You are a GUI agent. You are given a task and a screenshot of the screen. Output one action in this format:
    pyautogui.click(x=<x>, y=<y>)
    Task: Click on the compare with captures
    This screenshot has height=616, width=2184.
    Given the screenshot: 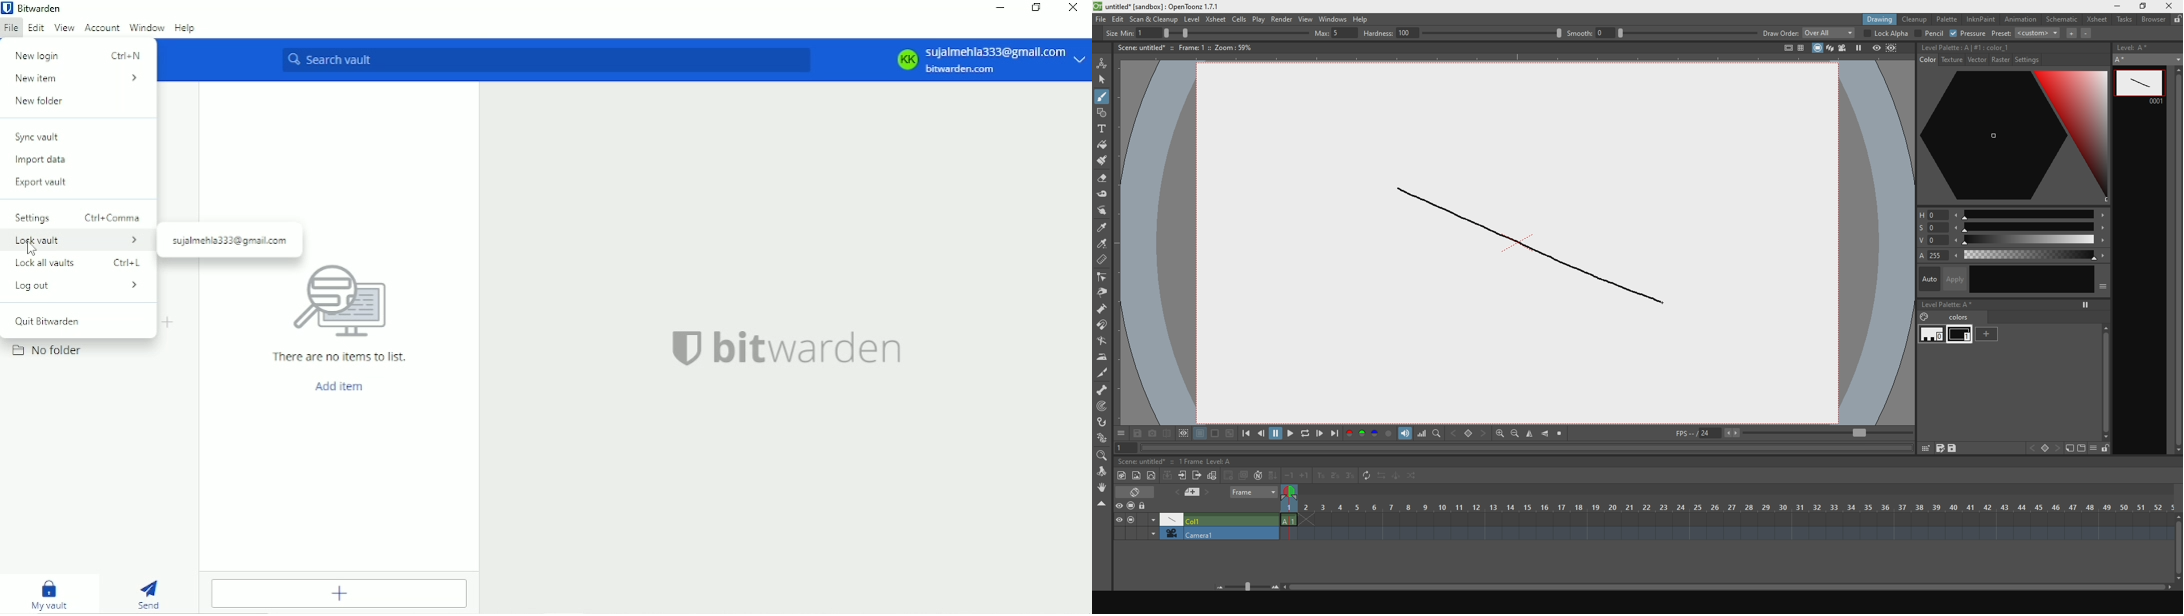 What is the action you would take?
    pyautogui.click(x=1167, y=434)
    